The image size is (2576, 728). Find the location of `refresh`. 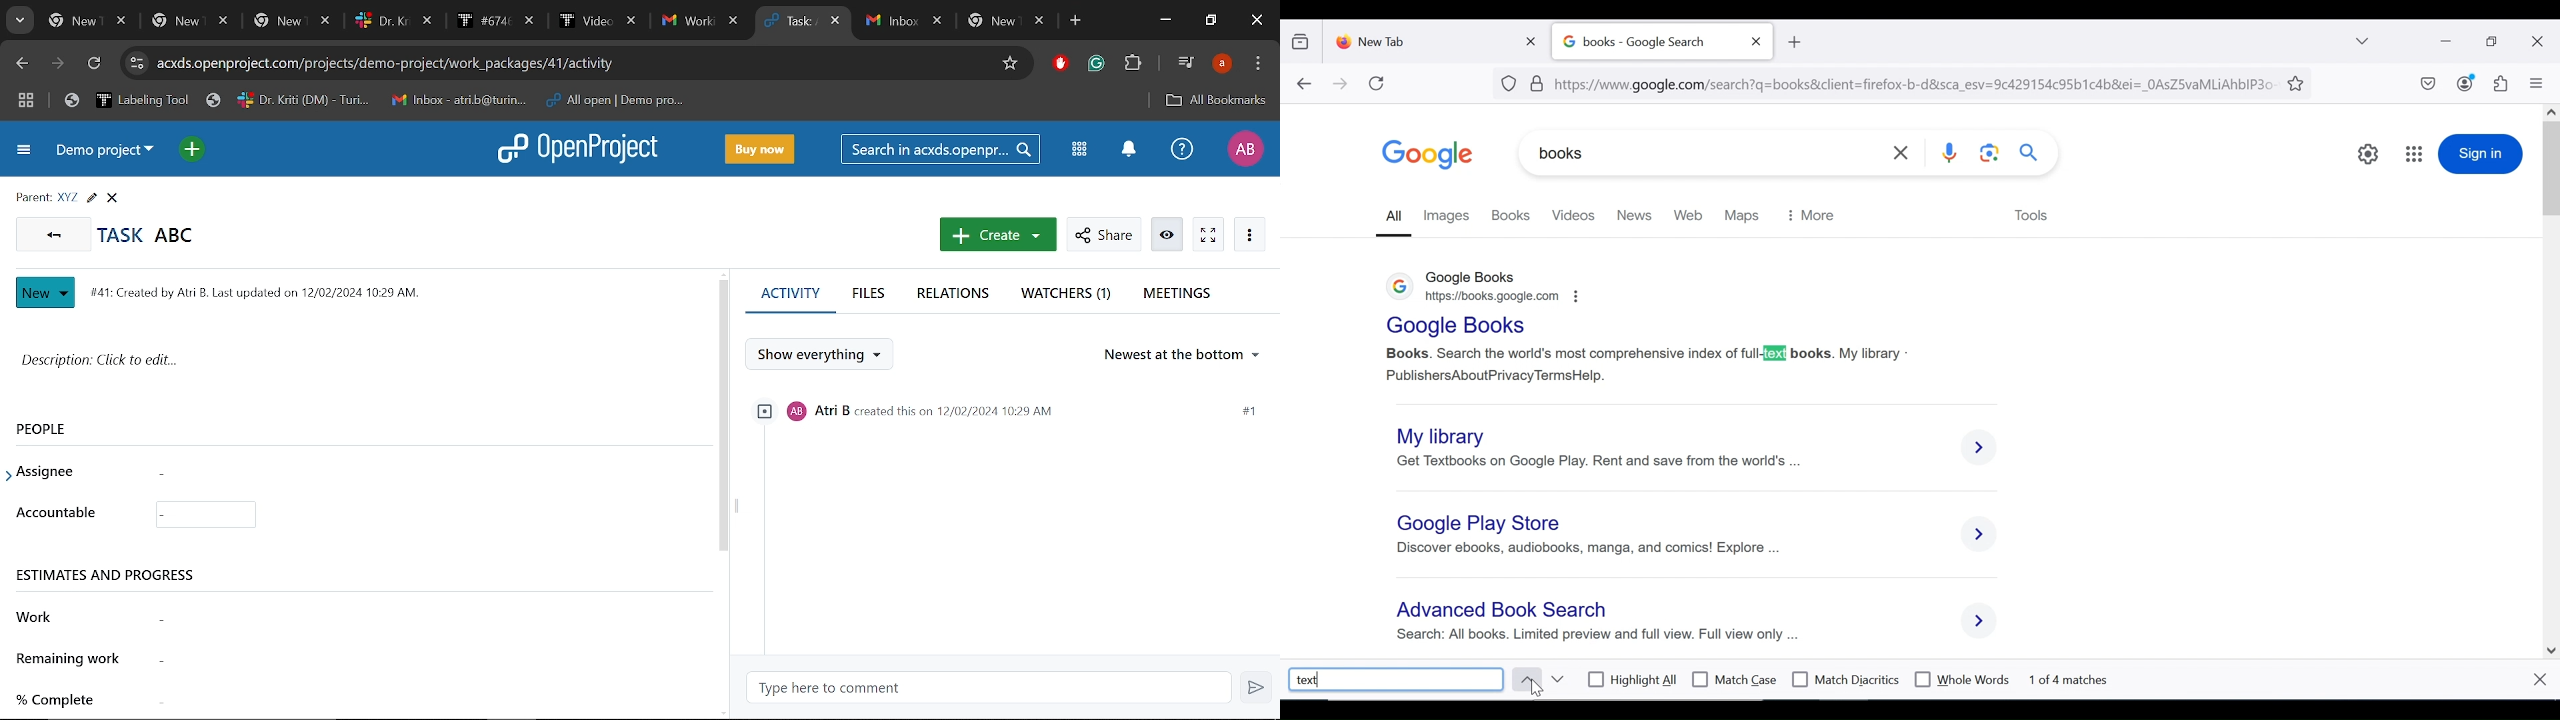

refresh is located at coordinates (1377, 83).